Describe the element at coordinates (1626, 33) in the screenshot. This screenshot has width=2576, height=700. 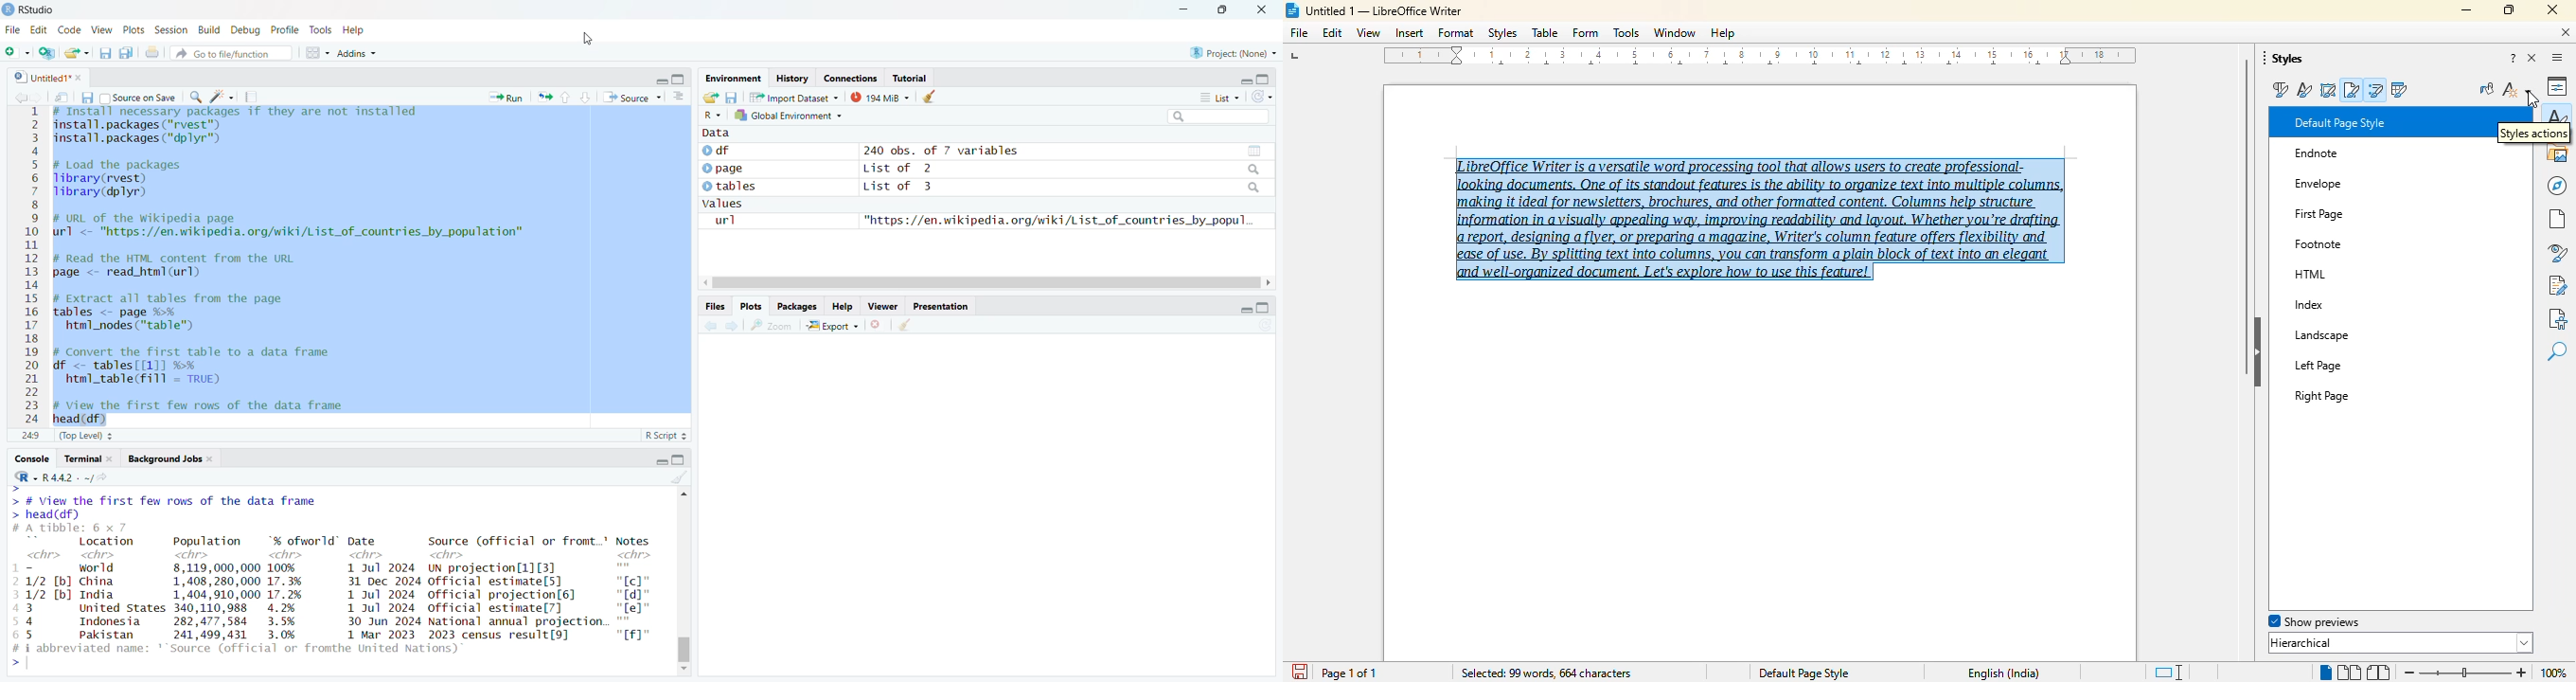
I see `tools` at that location.